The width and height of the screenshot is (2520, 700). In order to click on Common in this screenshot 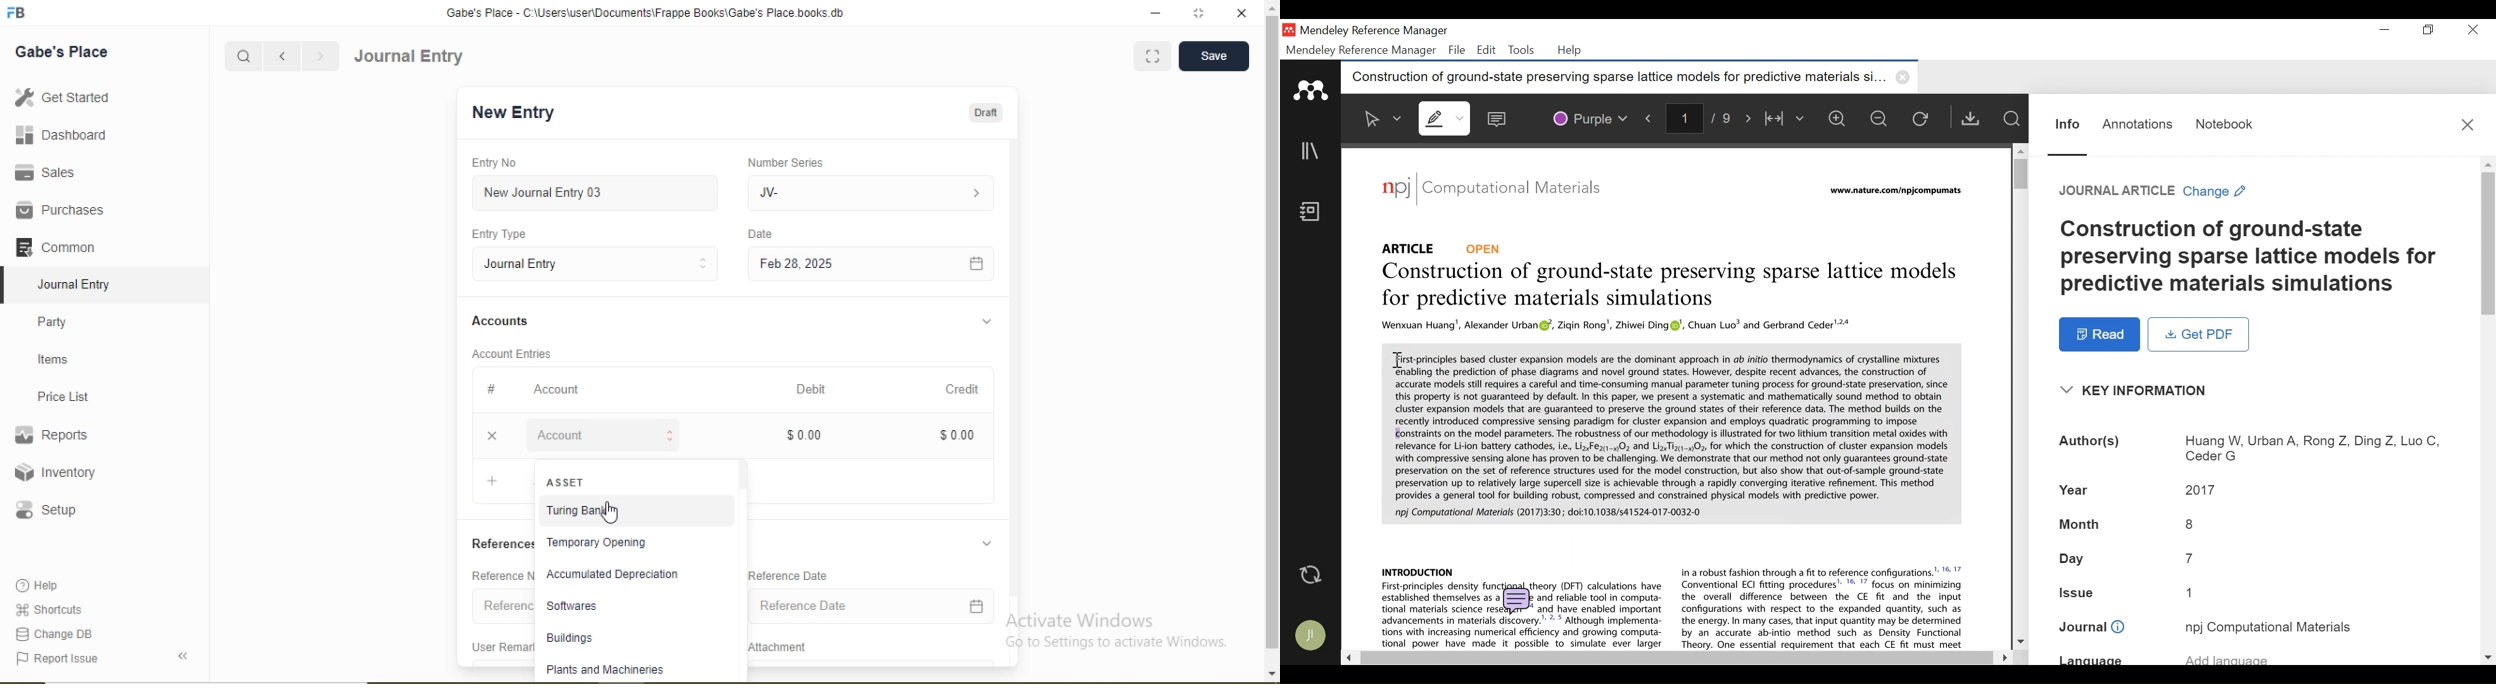, I will do `click(54, 246)`.